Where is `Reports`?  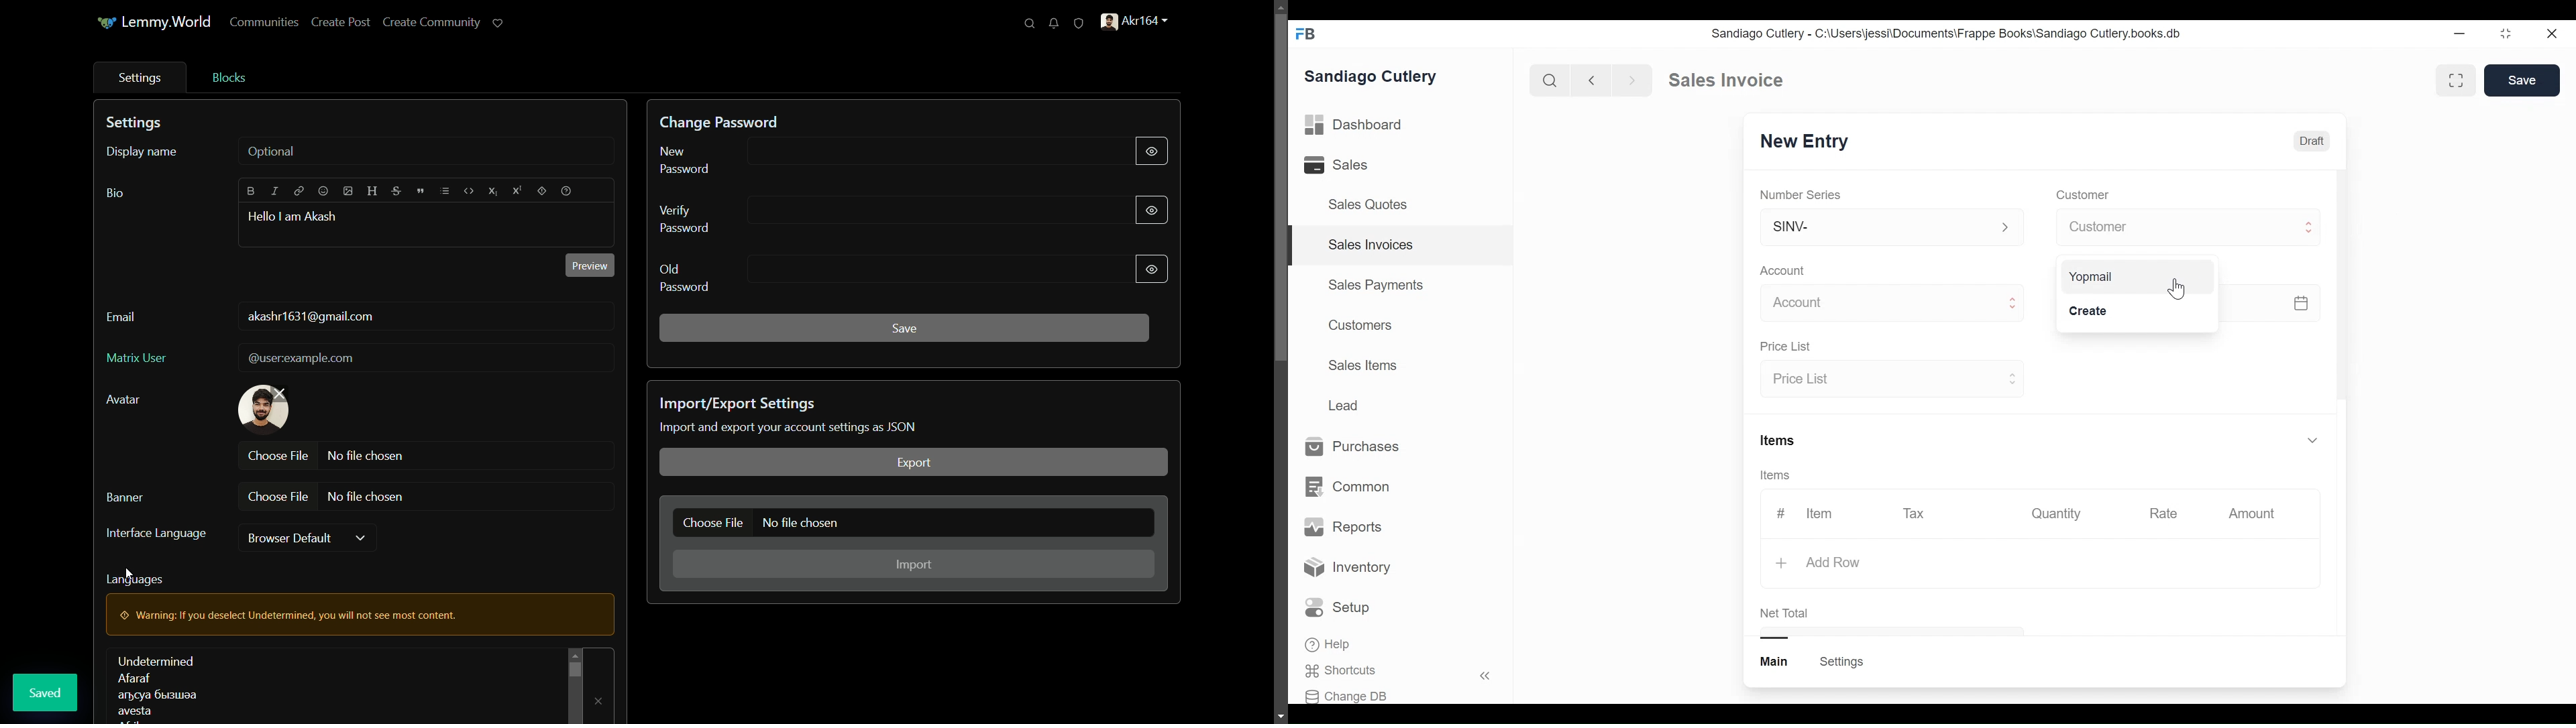 Reports is located at coordinates (1343, 527).